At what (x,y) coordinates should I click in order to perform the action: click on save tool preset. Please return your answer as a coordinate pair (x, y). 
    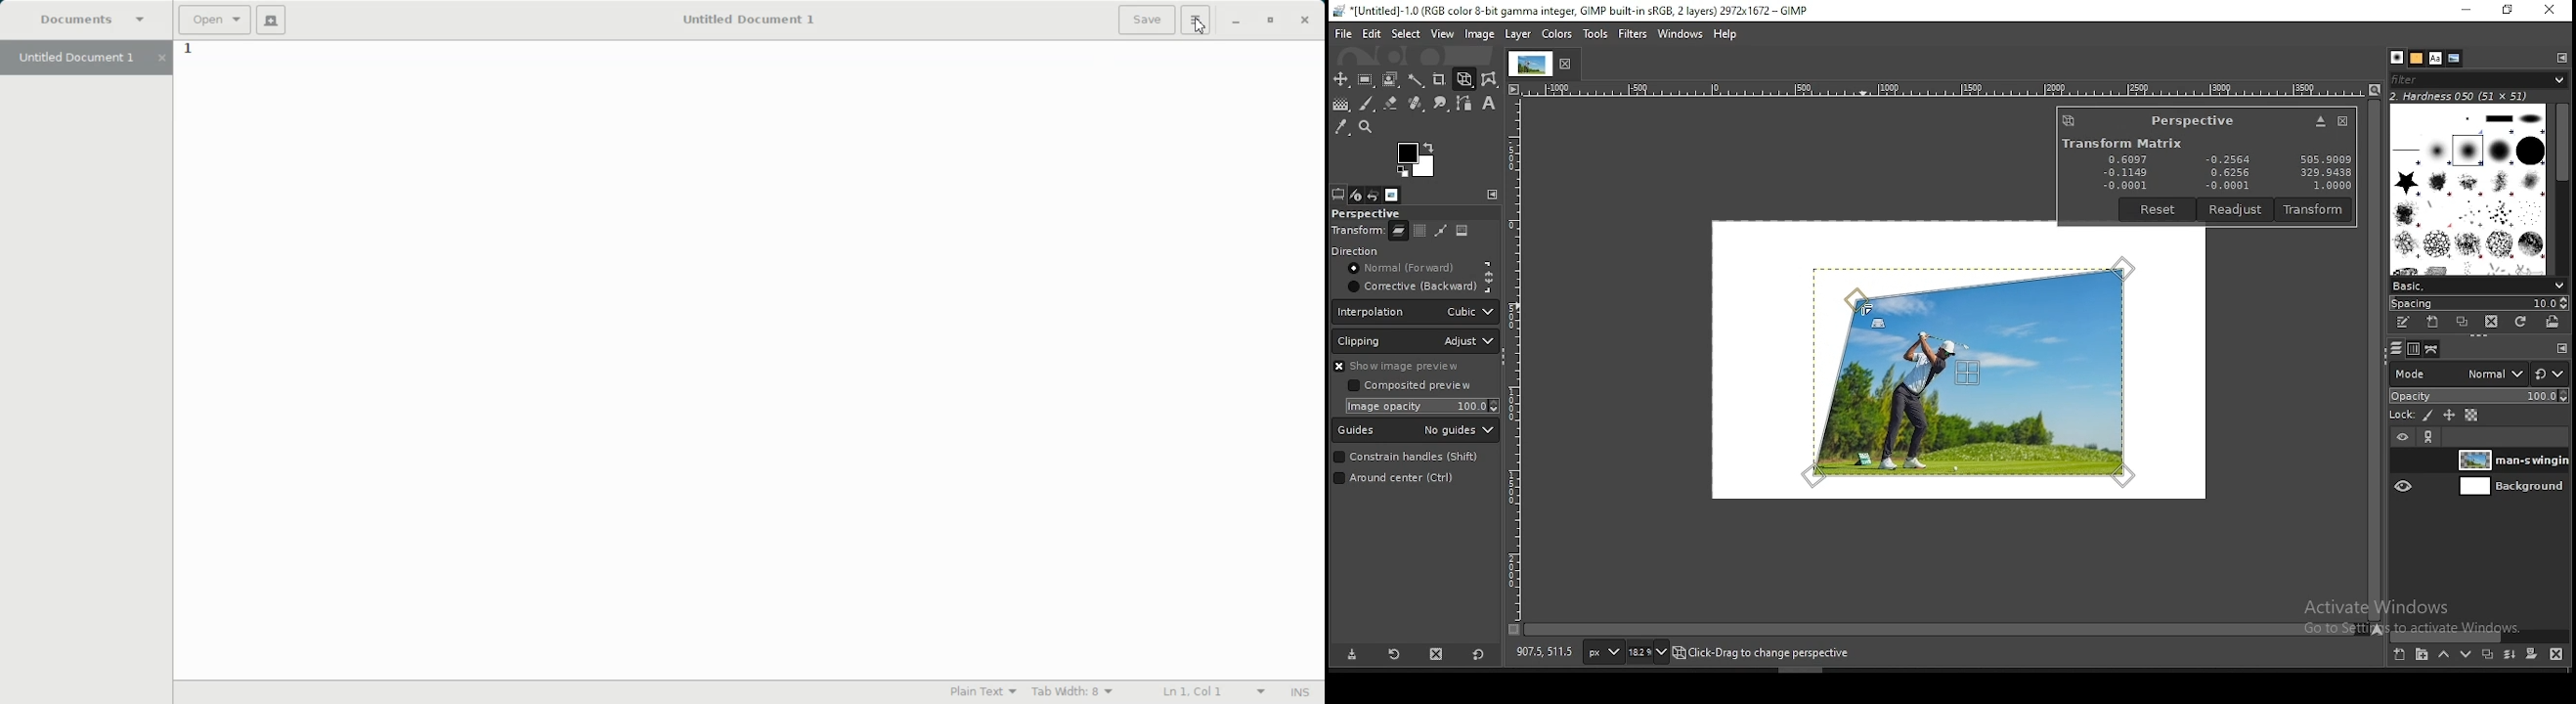
    Looking at the image, I should click on (1352, 655).